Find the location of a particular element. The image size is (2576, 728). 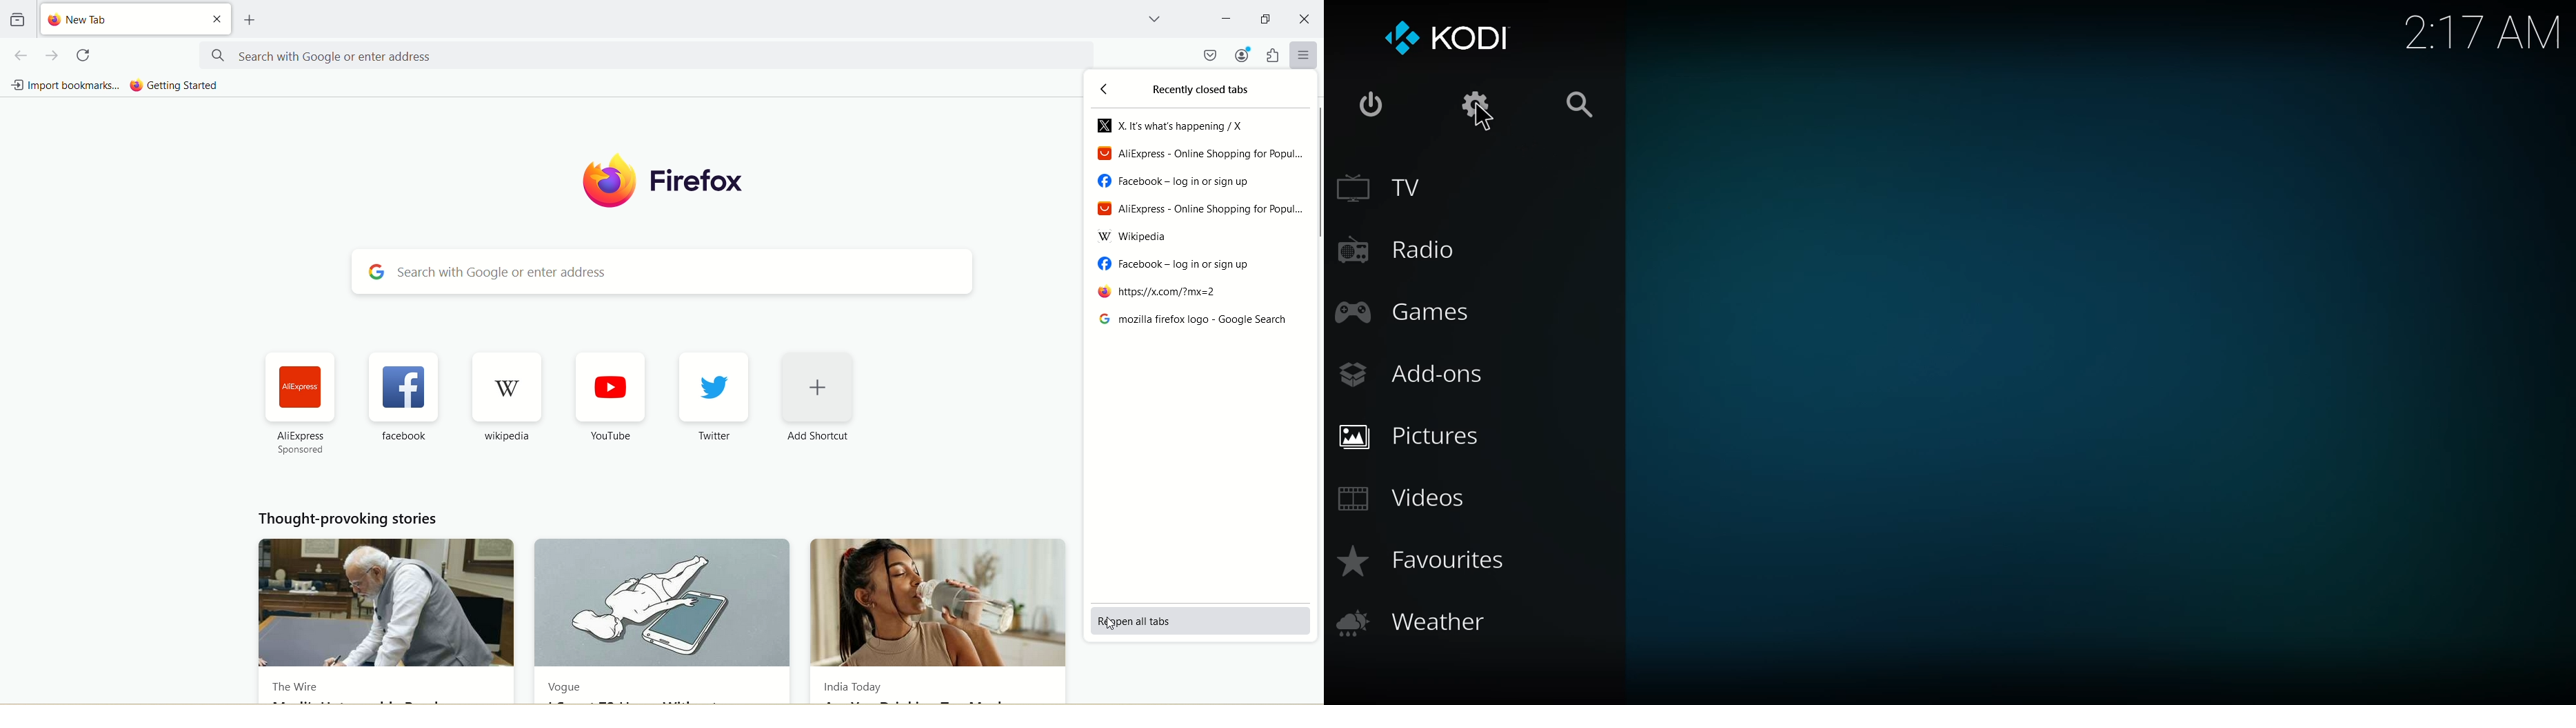

AliExpress sponsored is located at coordinates (303, 442).